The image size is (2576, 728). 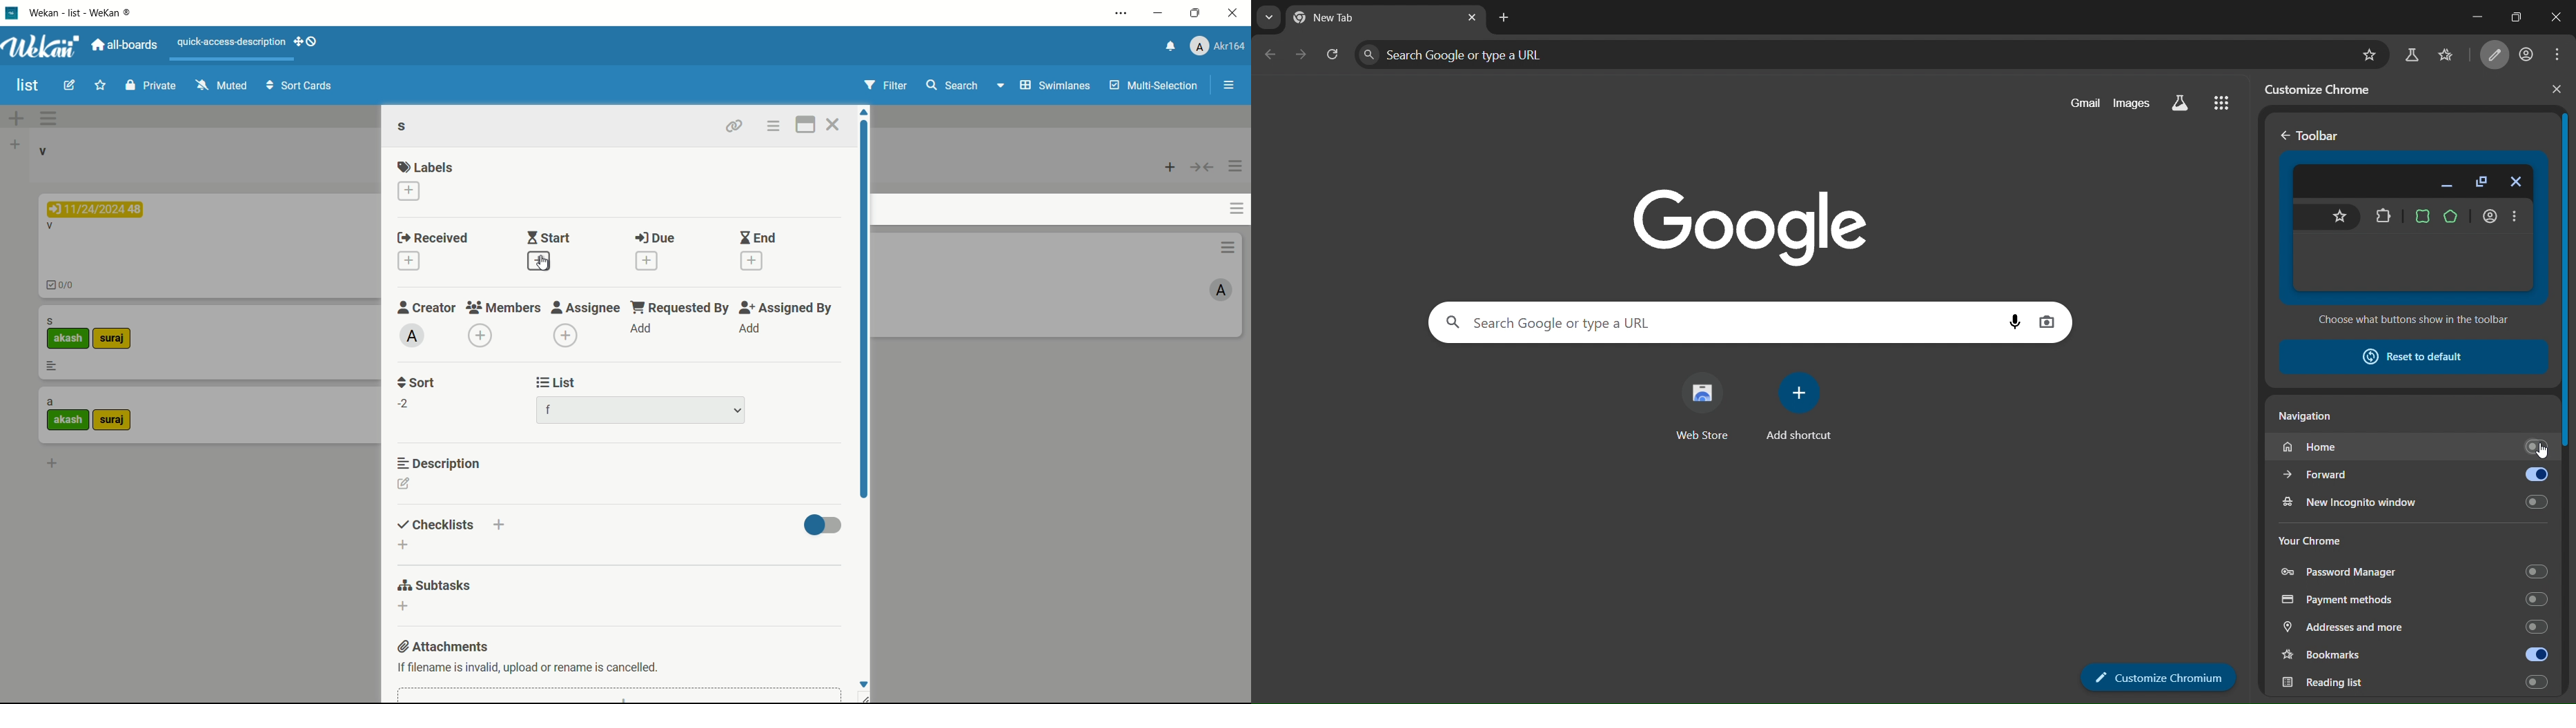 What do you see at coordinates (68, 420) in the screenshot?
I see `label-1` at bounding box center [68, 420].